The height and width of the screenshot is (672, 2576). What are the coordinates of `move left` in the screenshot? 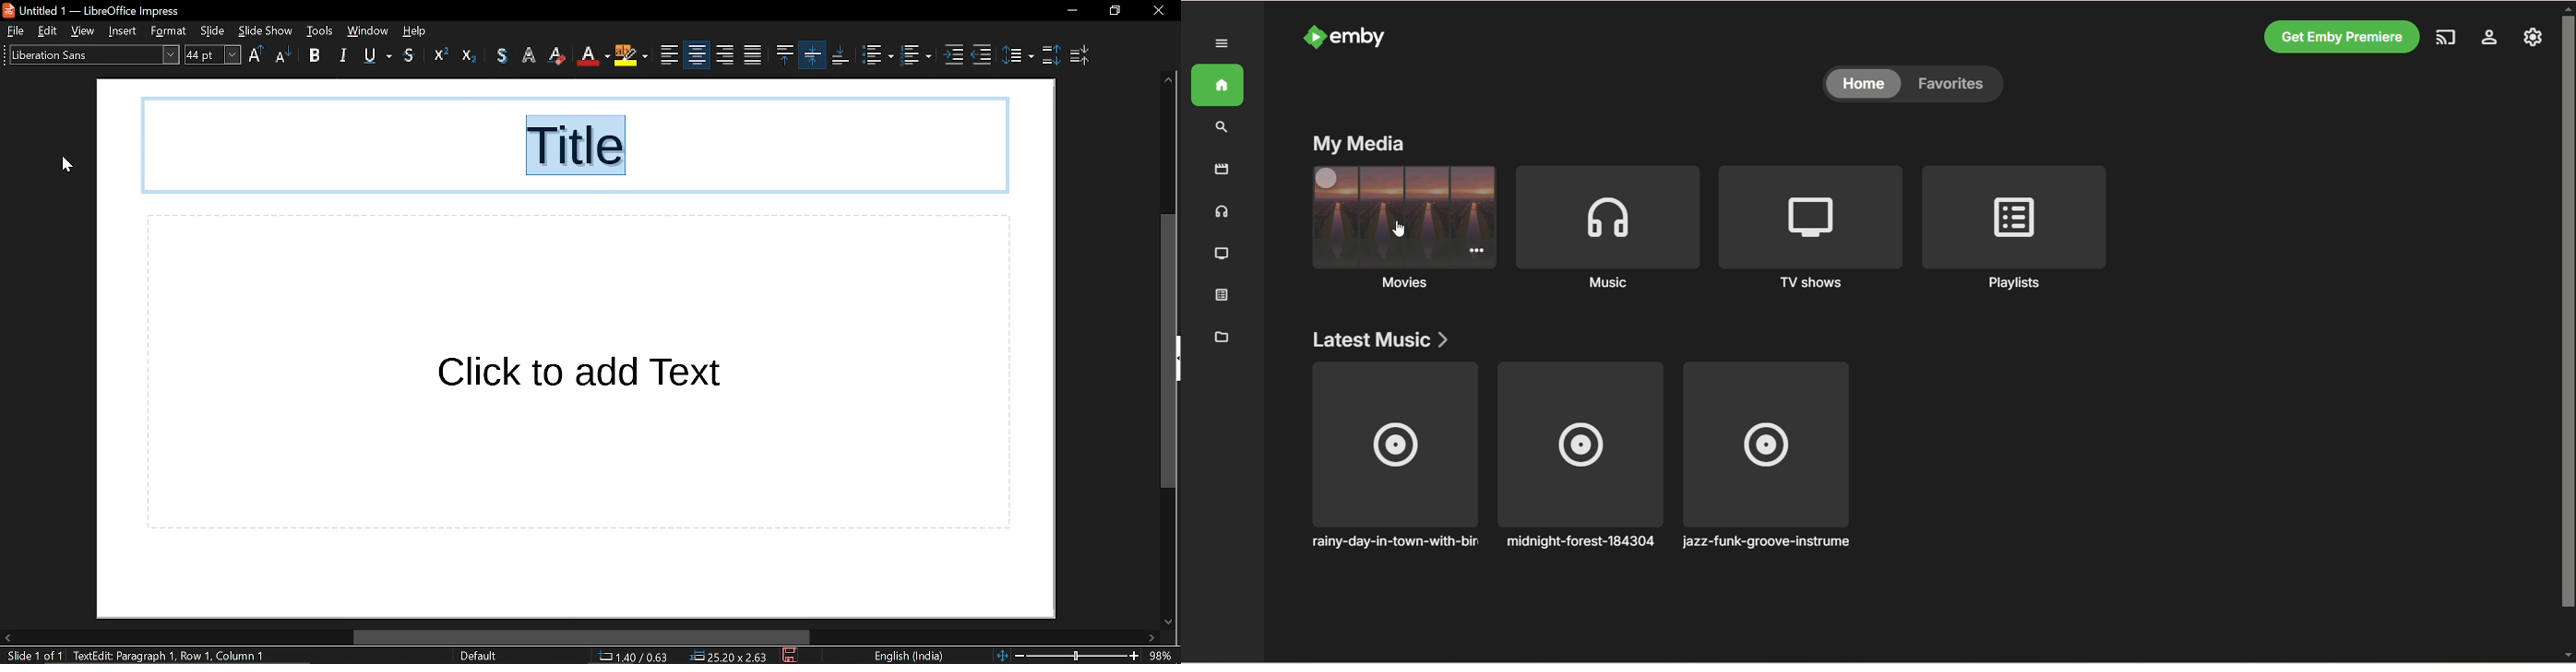 It's located at (7, 638).